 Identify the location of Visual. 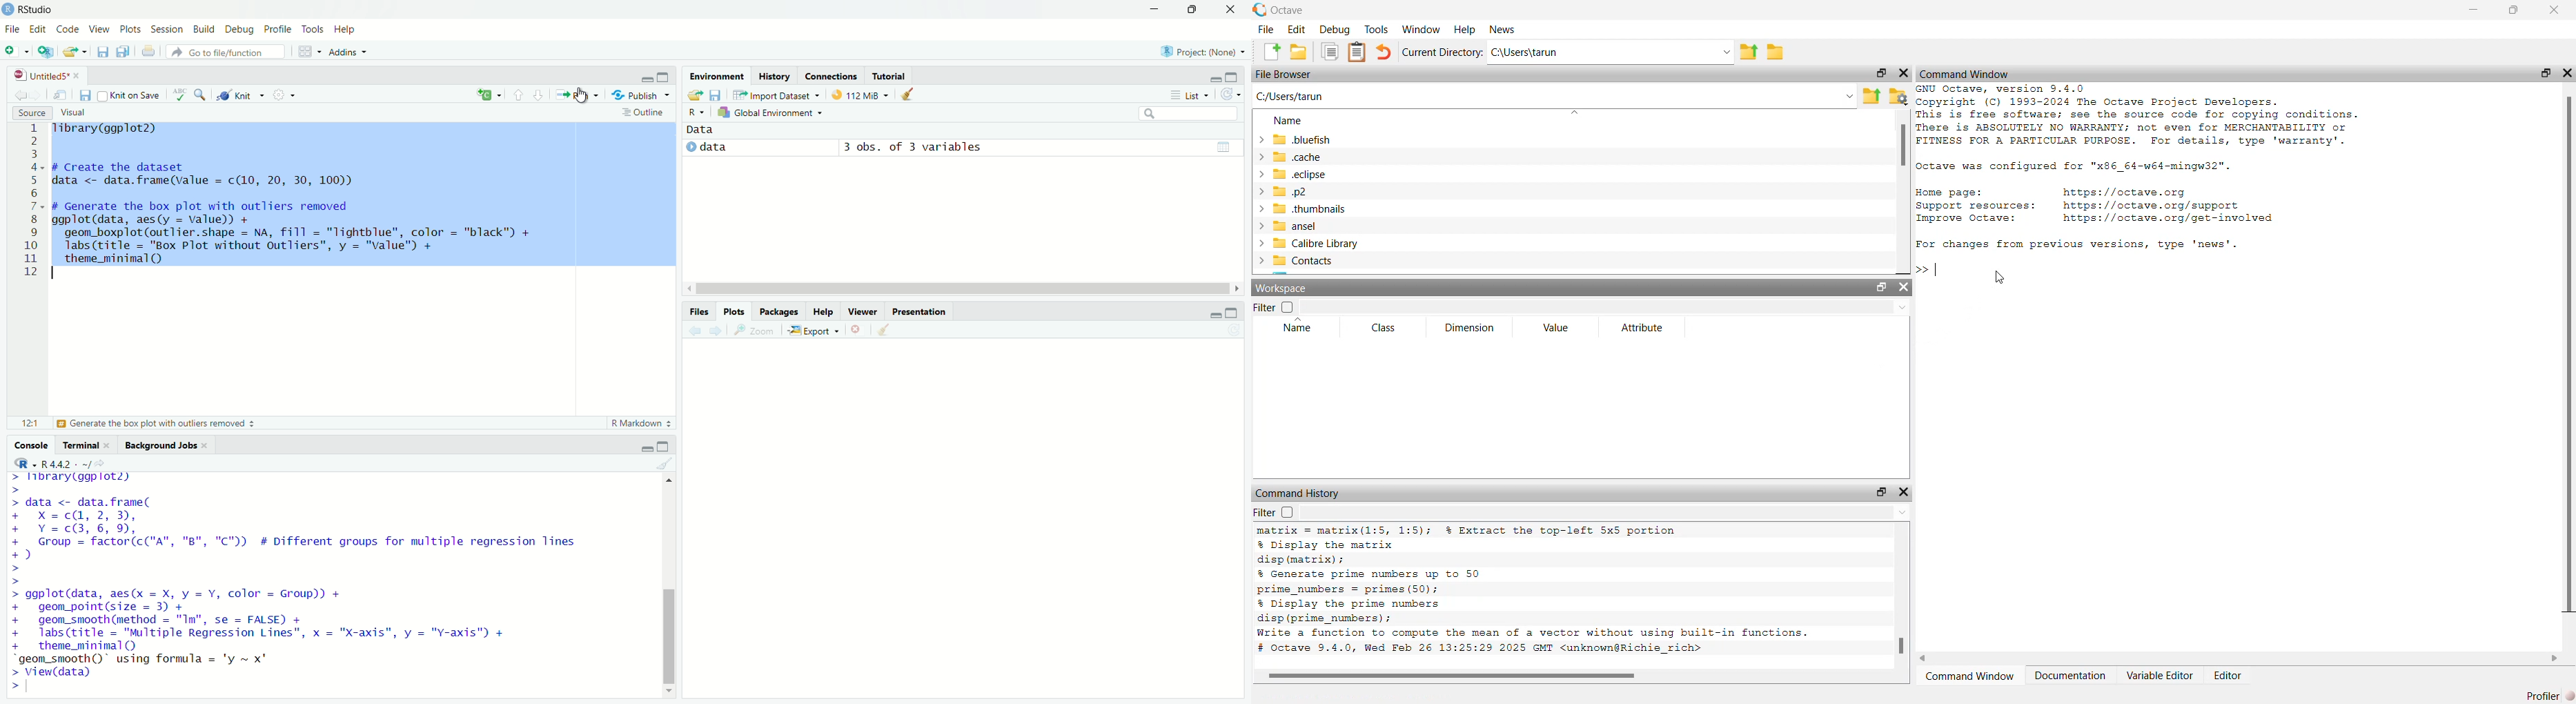
(76, 111).